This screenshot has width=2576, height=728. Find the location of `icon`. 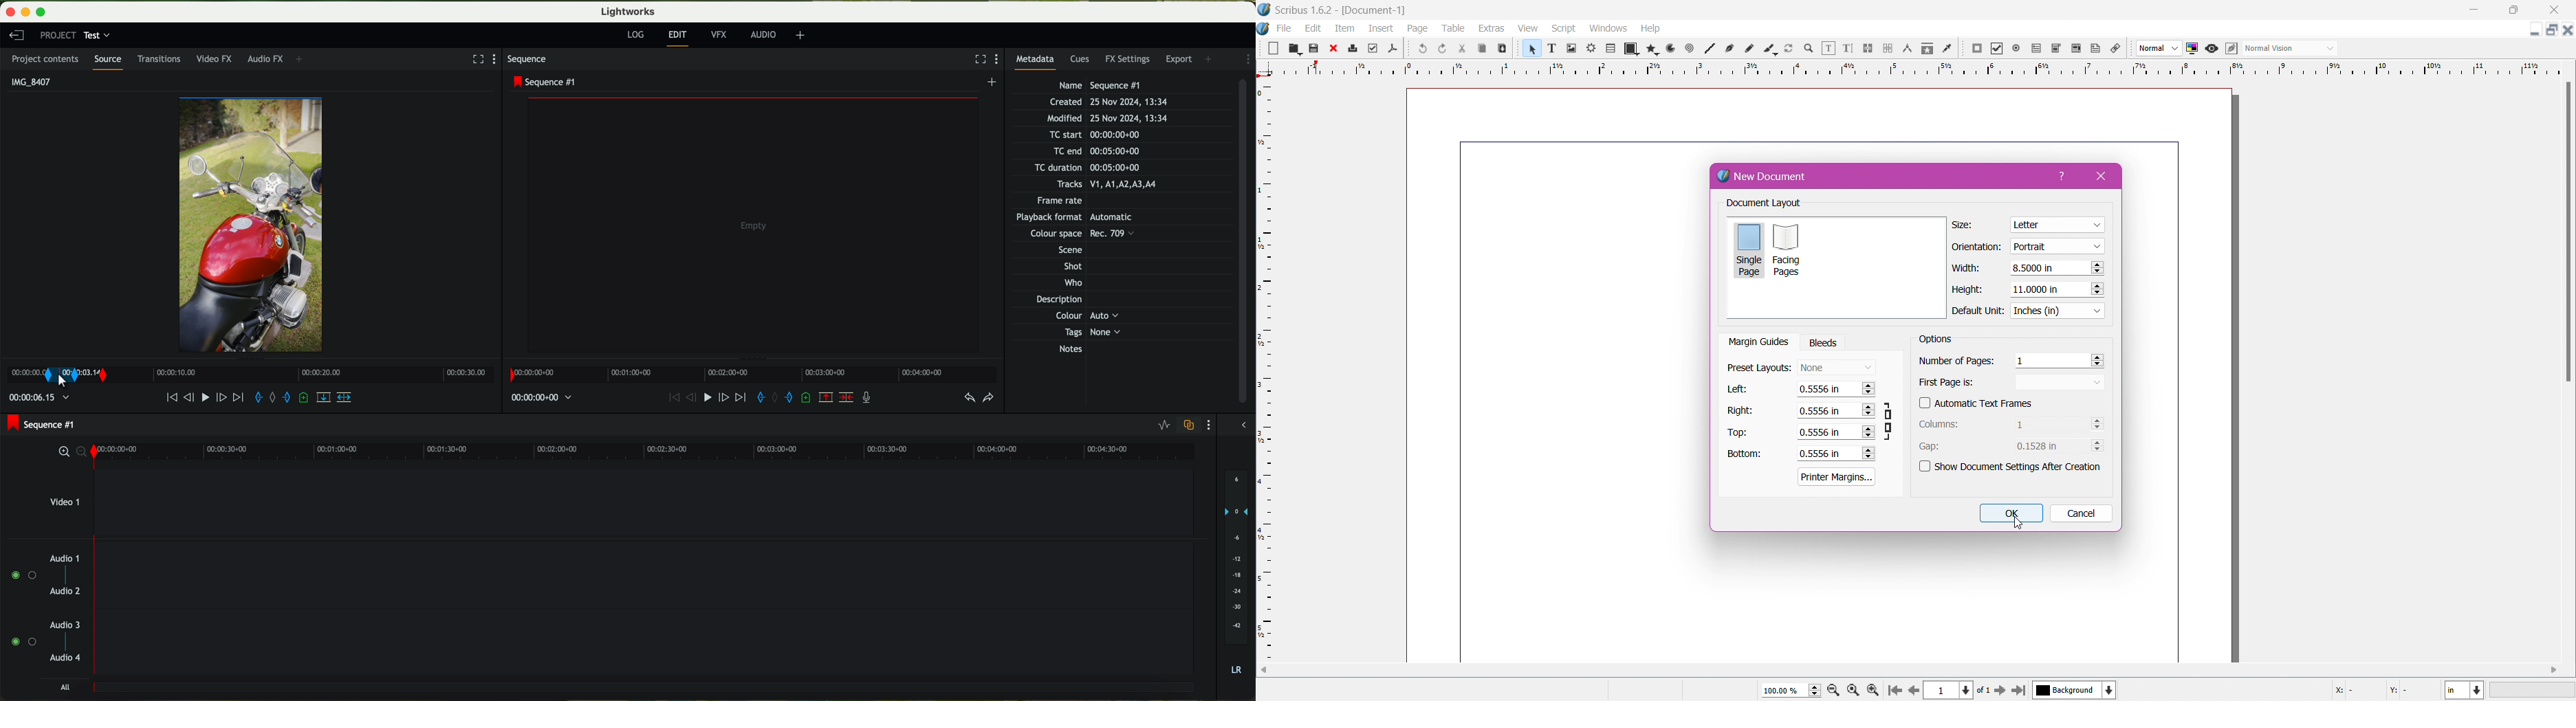

icon is located at coordinates (1974, 49).